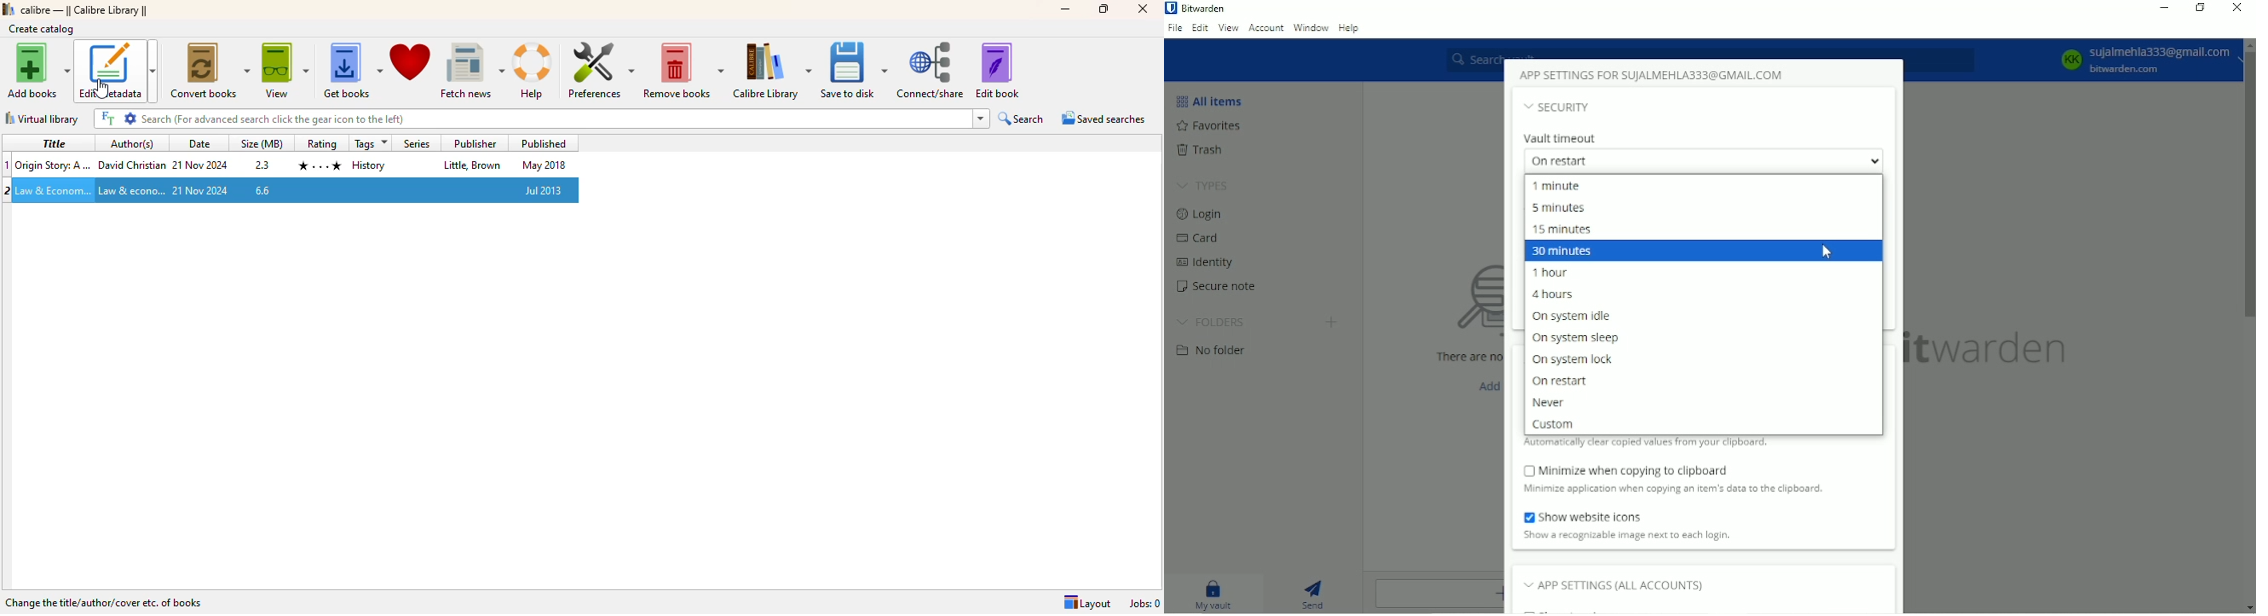  Describe the element at coordinates (262, 191) in the screenshot. I see `6.6 mbs` at that location.